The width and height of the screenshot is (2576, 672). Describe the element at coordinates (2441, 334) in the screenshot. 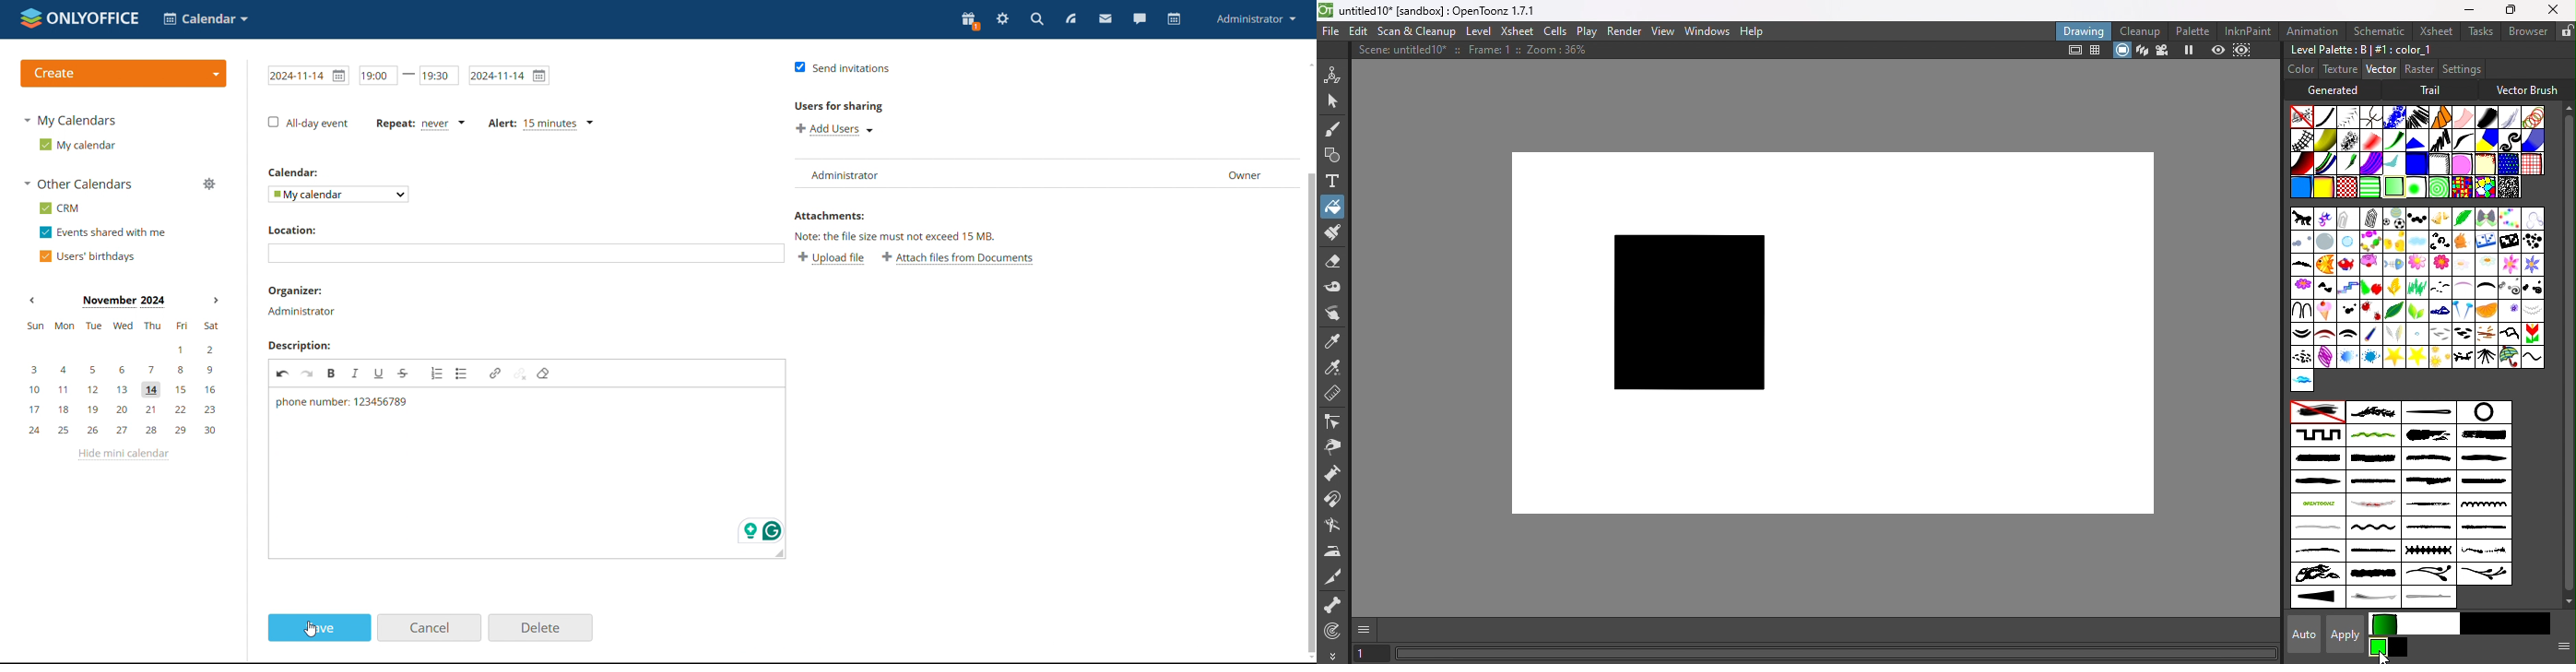

I see `rice` at that location.